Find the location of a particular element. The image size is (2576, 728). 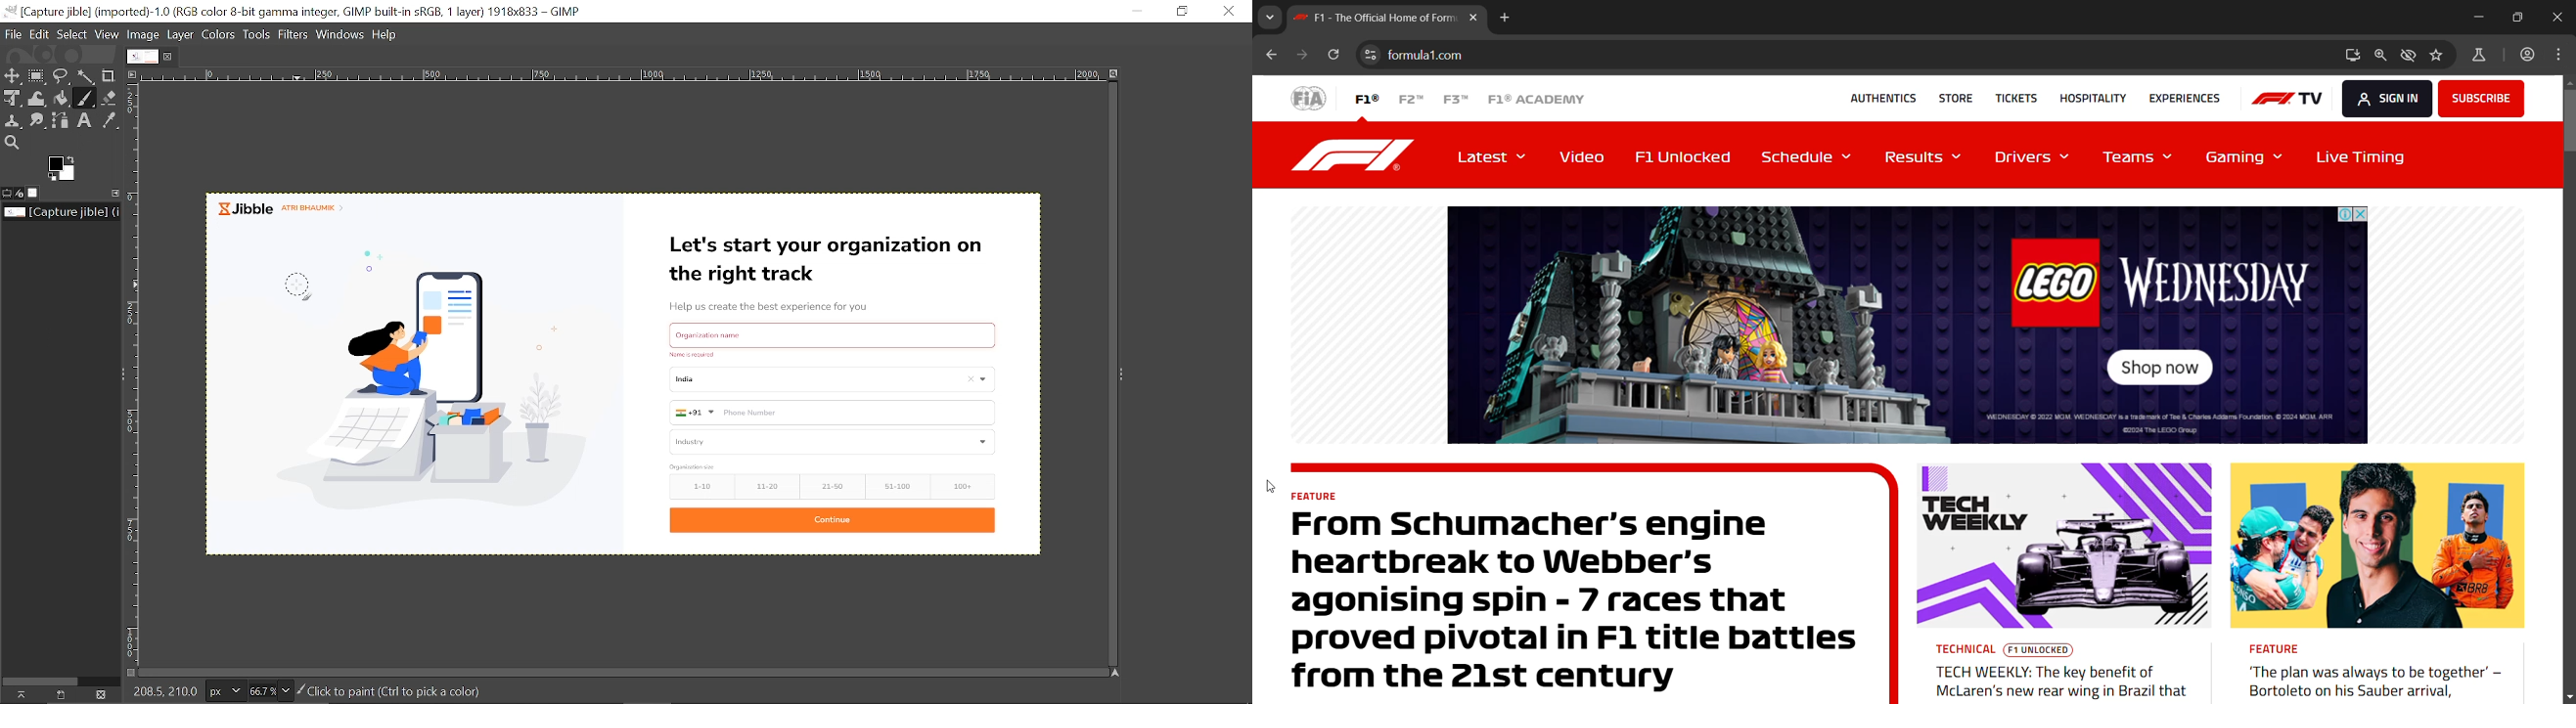

Gaming is located at coordinates (2244, 159).